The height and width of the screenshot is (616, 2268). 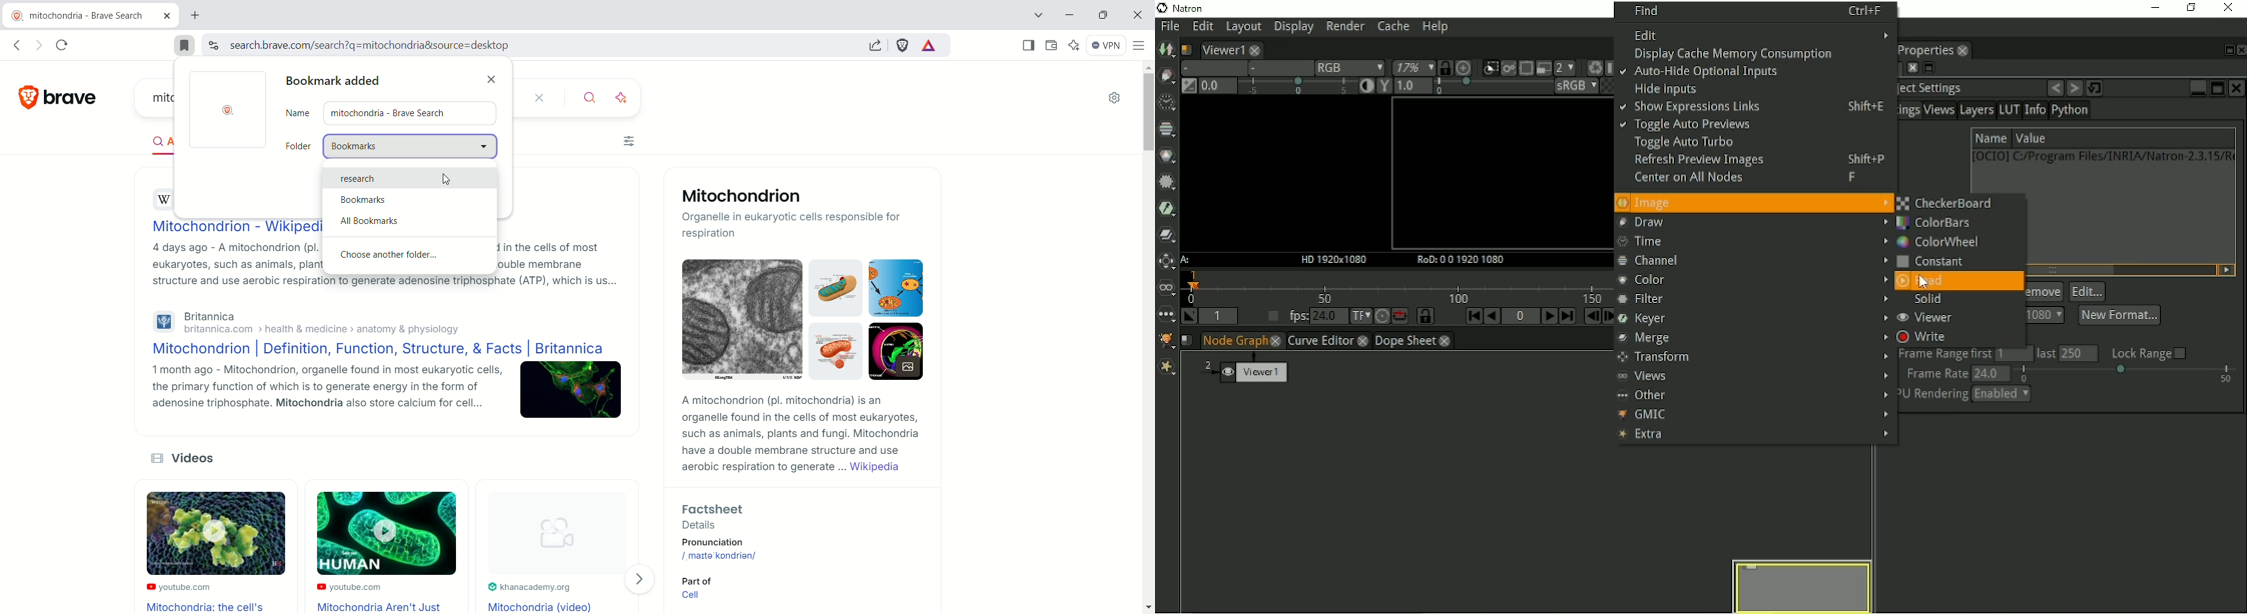 I want to click on 1 month ago - Mitochondrion, organelle found in most eukaryotic cells,
the primary function of which is to generate energy in the form of
adenosine triphosphate. Mitochondria also store calcium for cell..., so click(x=316, y=391).